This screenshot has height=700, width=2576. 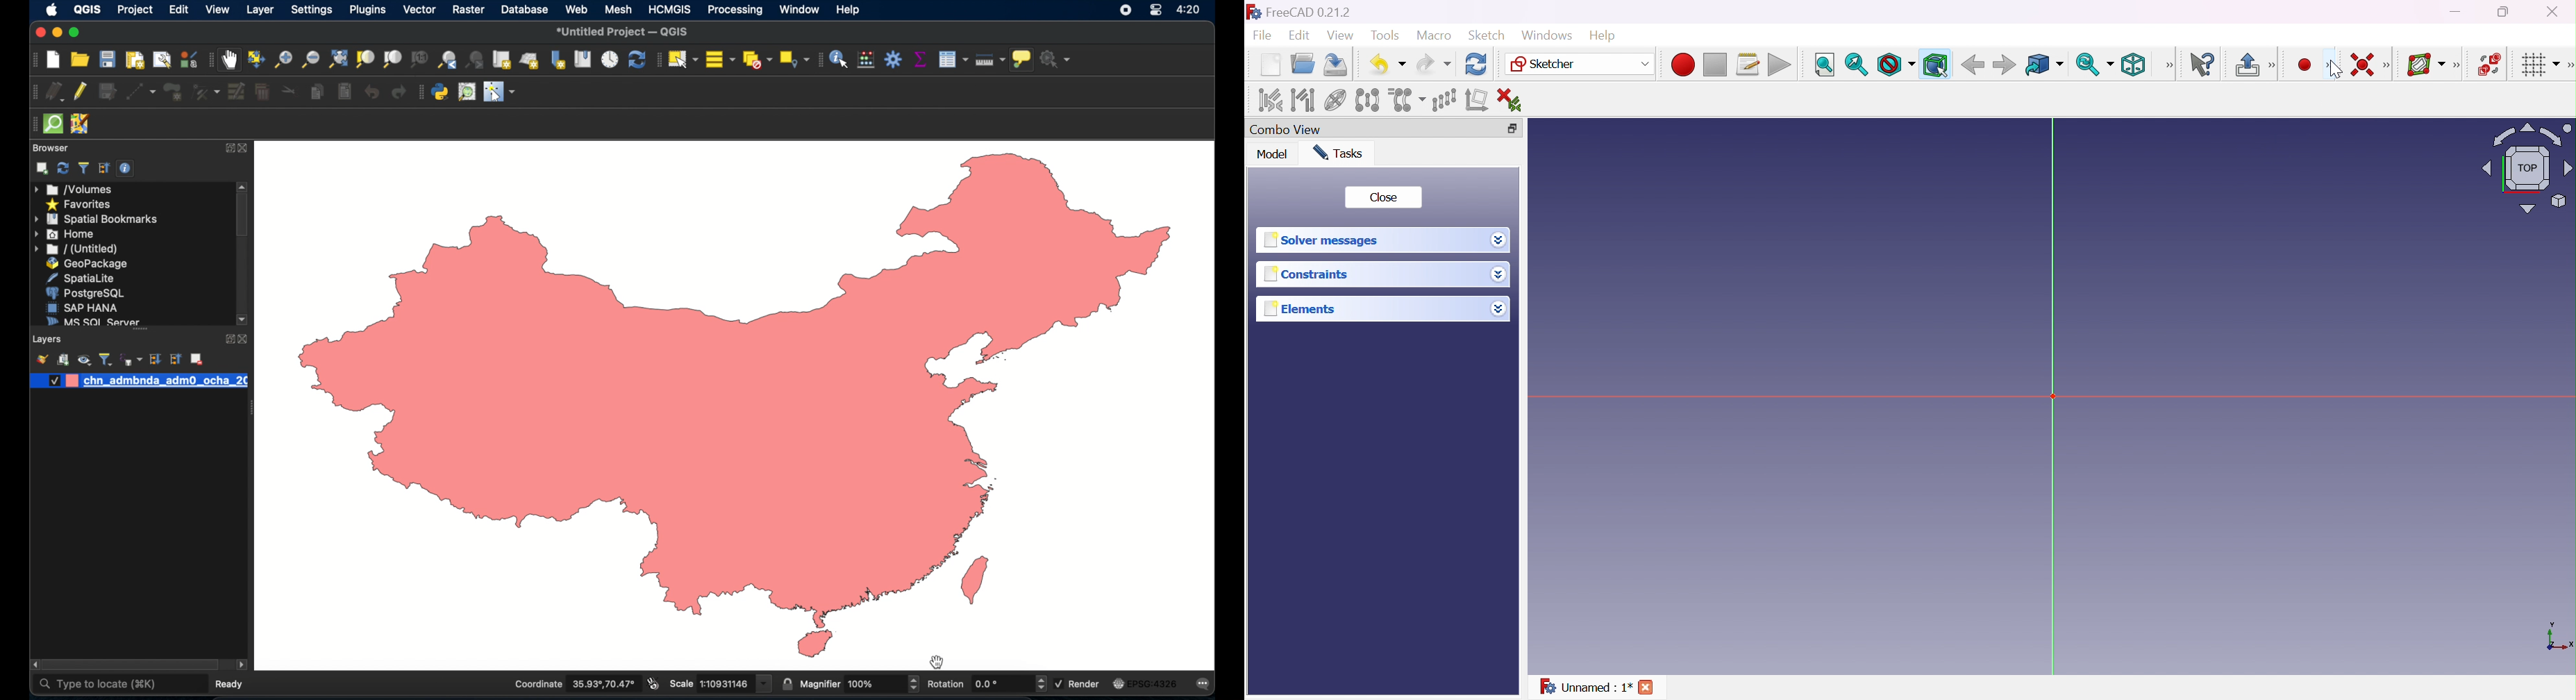 What do you see at coordinates (1586, 689) in the screenshot?
I see `Unnamed : 1*` at bounding box center [1586, 689].